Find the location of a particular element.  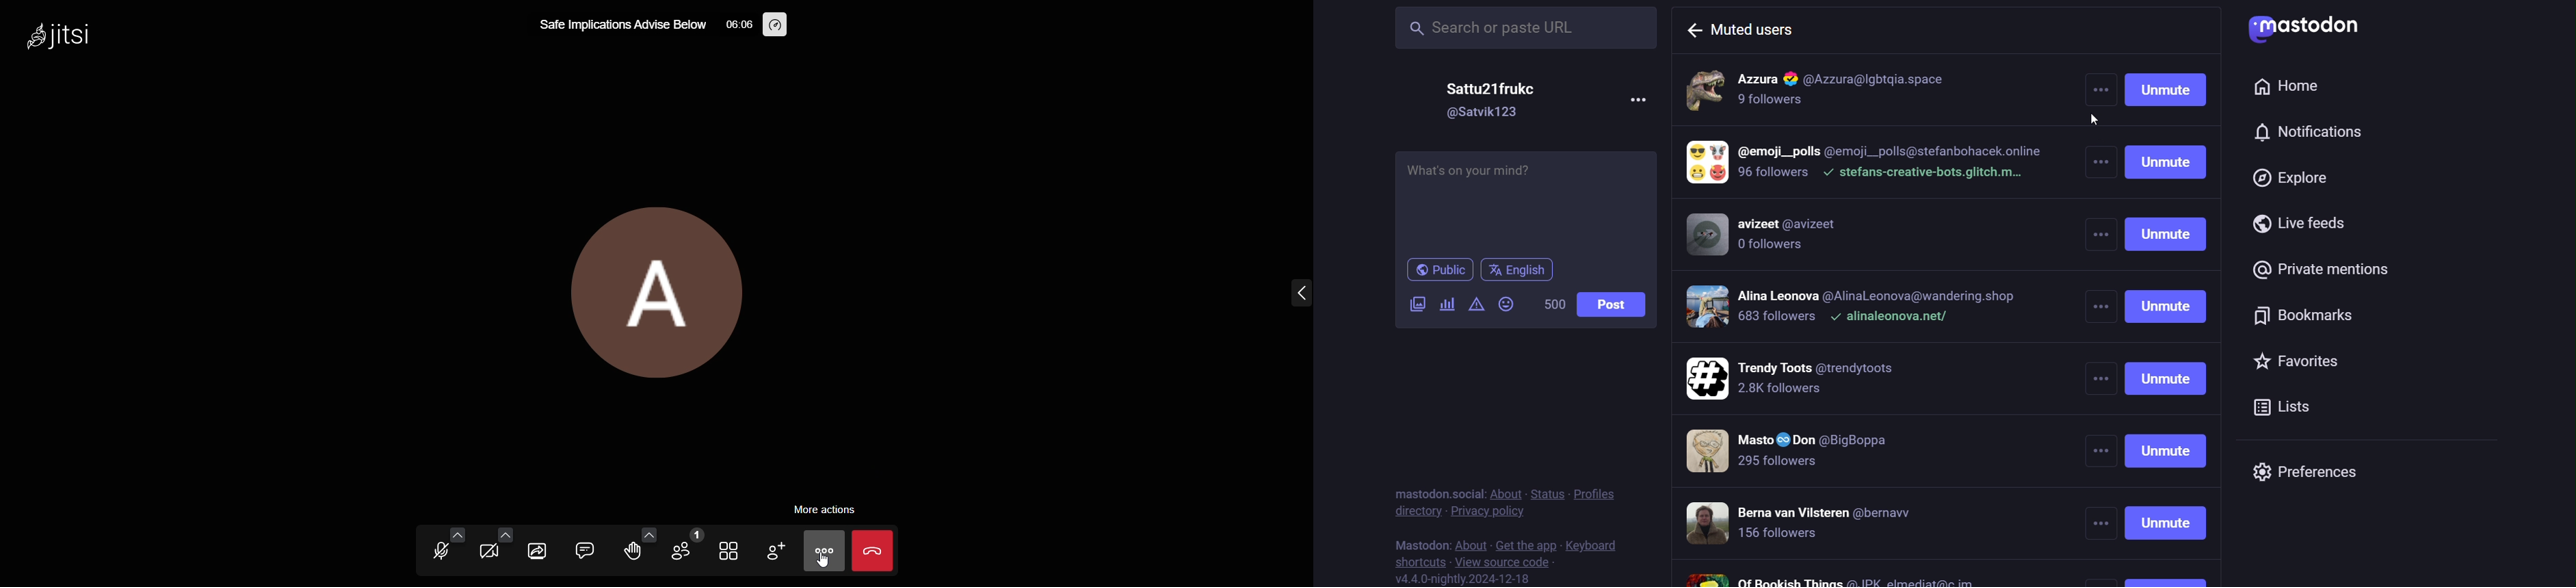

post is located at coordinates (1615, 306).